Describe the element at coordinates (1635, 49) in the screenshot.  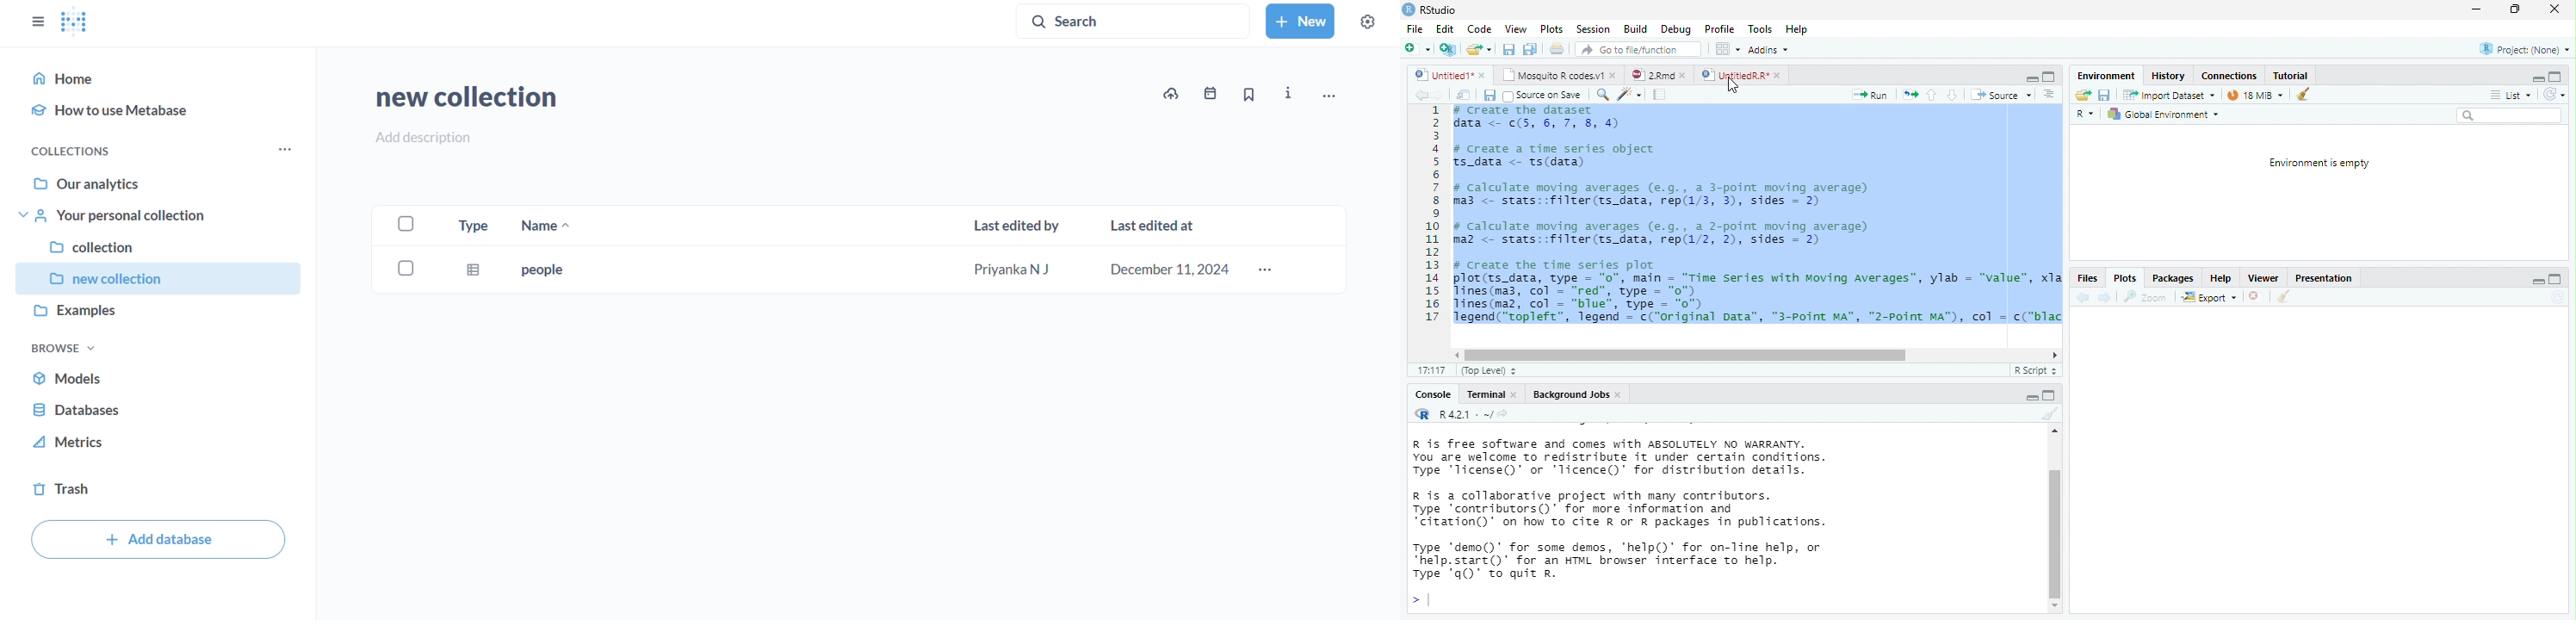
I see `Go to file/function` at that location.